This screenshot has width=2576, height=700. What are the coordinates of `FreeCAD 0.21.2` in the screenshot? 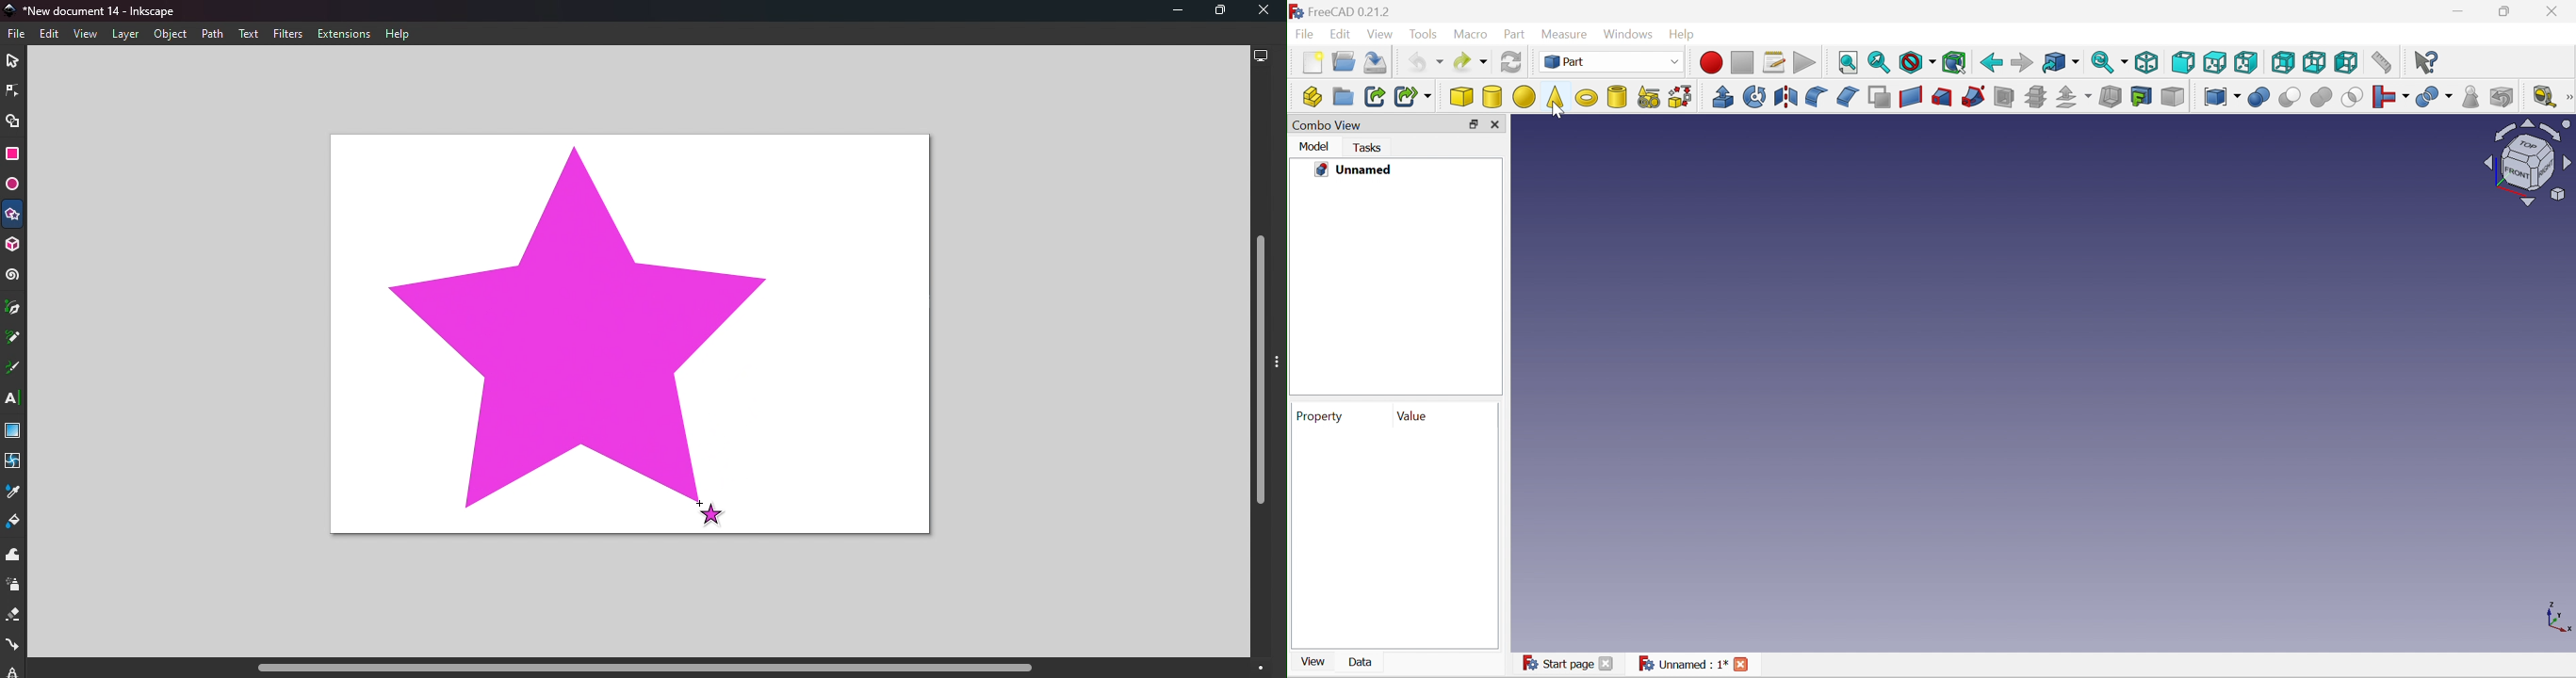 It's located at (1346, 13).